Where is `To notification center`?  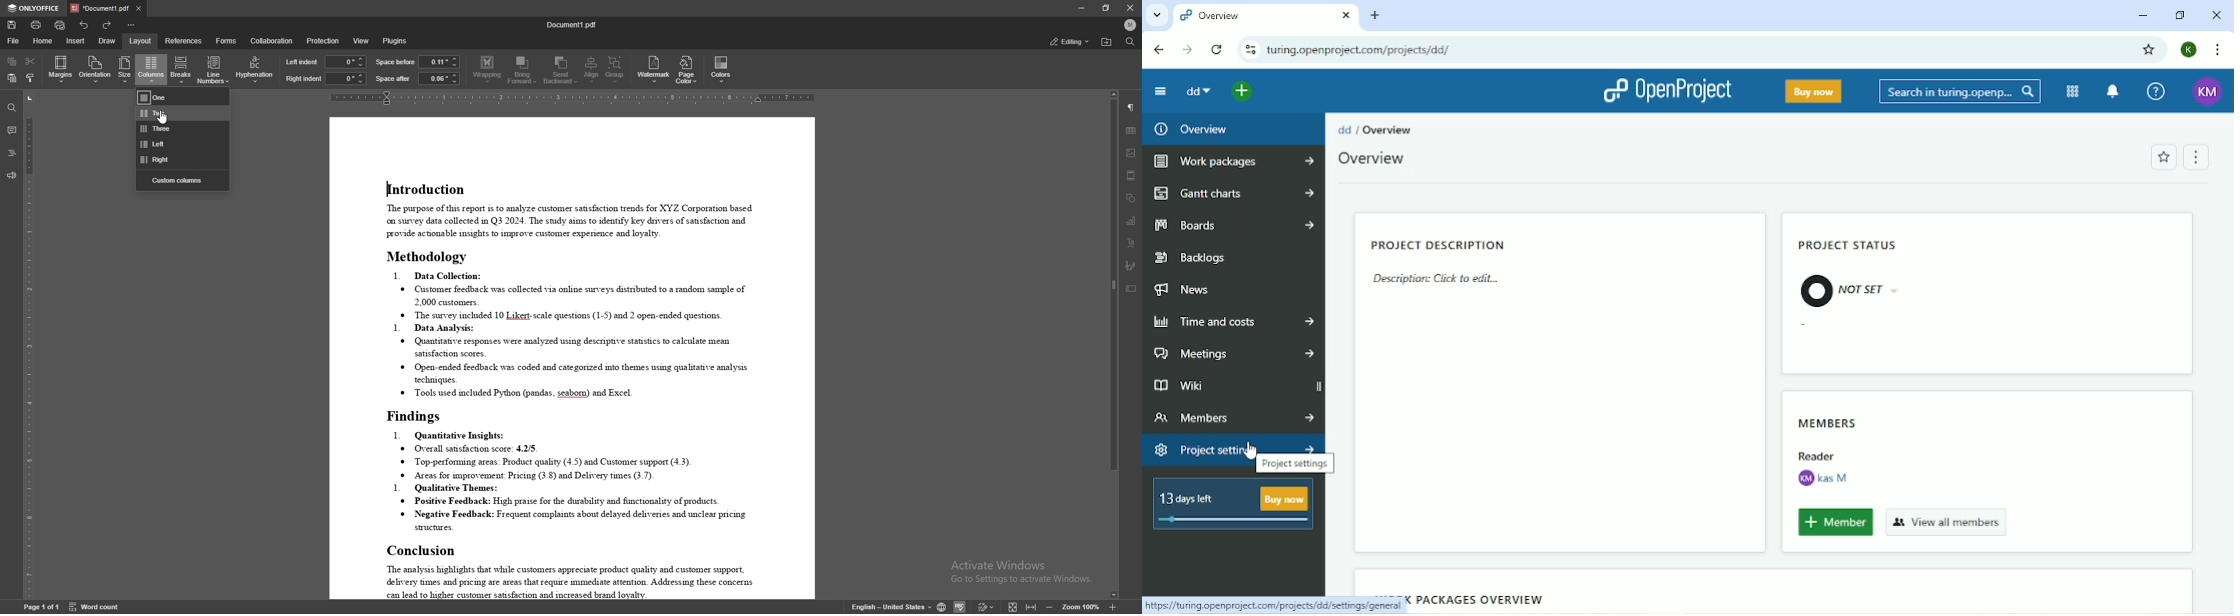
To notification center is located at coordinates (2113, 92).